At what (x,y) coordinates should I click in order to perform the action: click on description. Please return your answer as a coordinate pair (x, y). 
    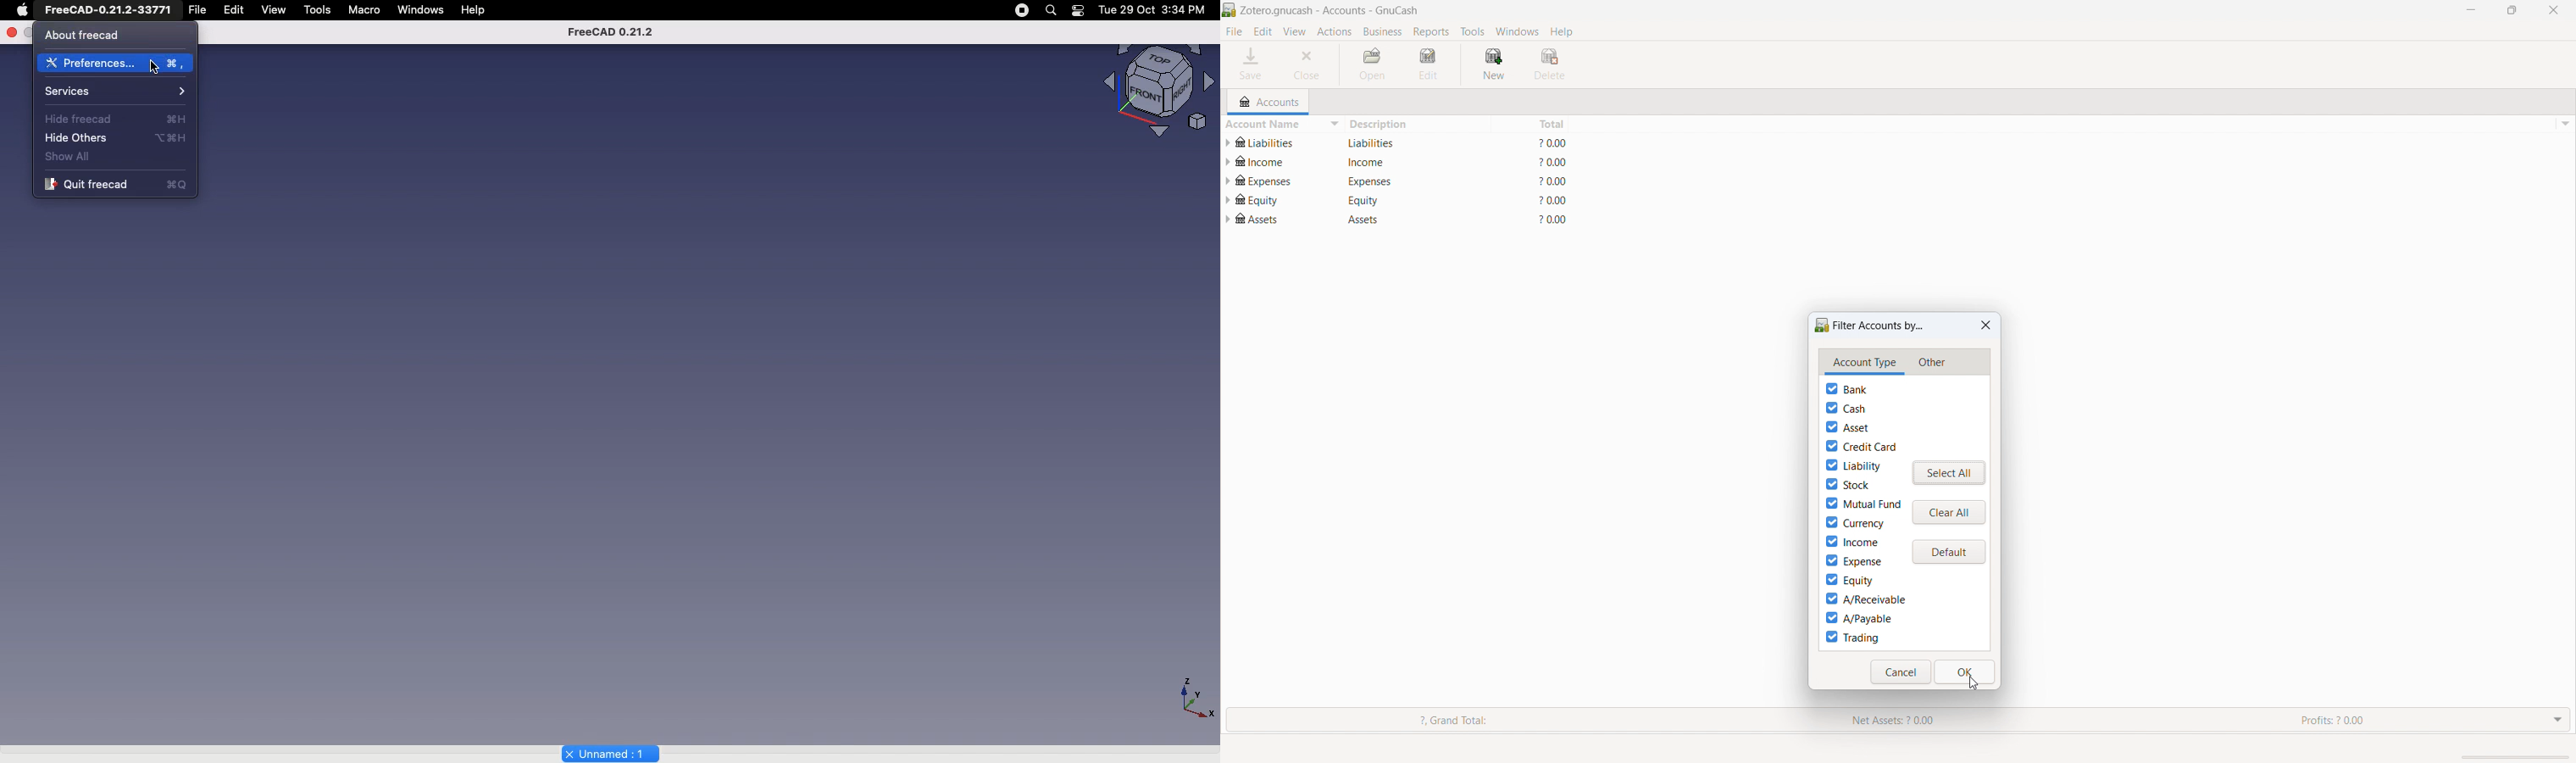
    Looking at the image, I should click on (1378, 184).